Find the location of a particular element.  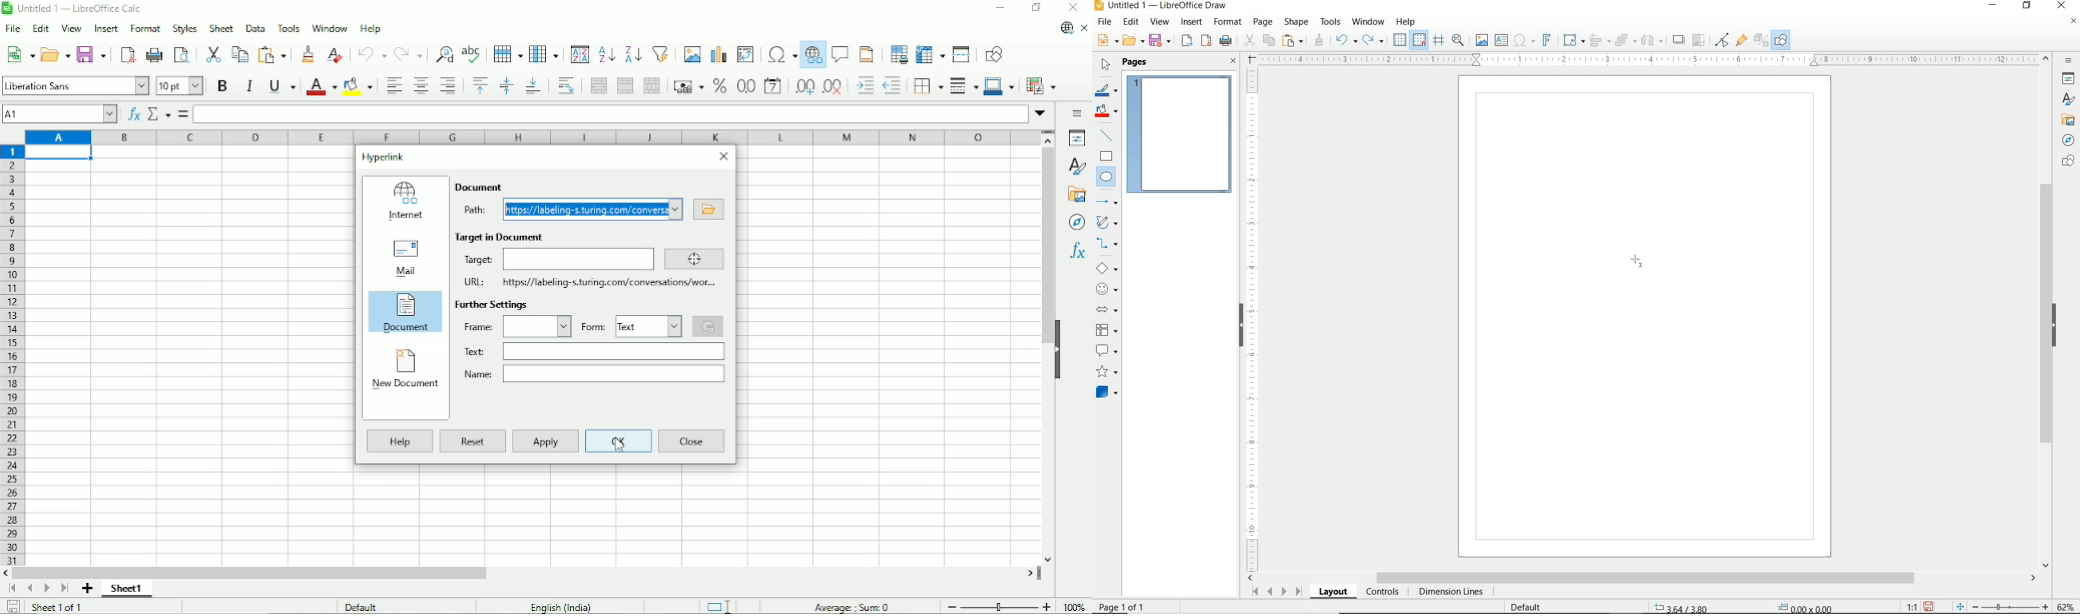

SHADOW is located at coordinates (1679, 41).